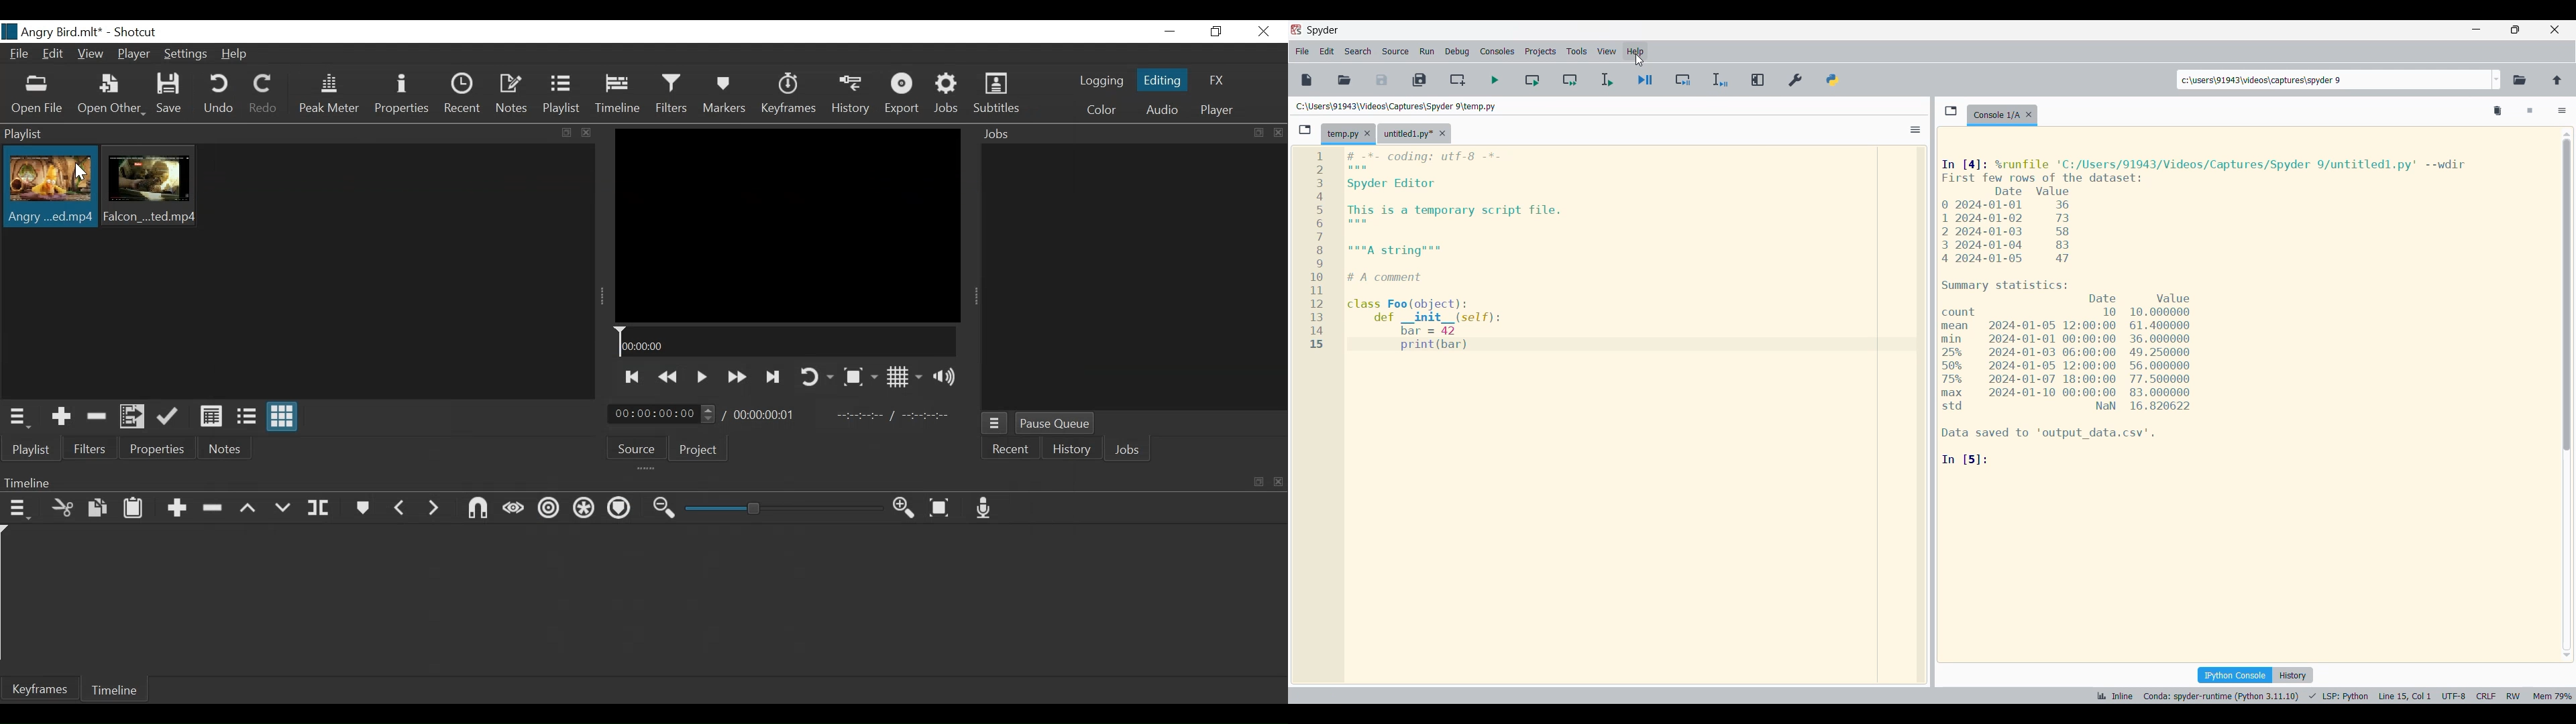 The image size is (2576, 728). Describe the element at coordinates (1323, 30) in the screenshot. I see `Software name` at that location.